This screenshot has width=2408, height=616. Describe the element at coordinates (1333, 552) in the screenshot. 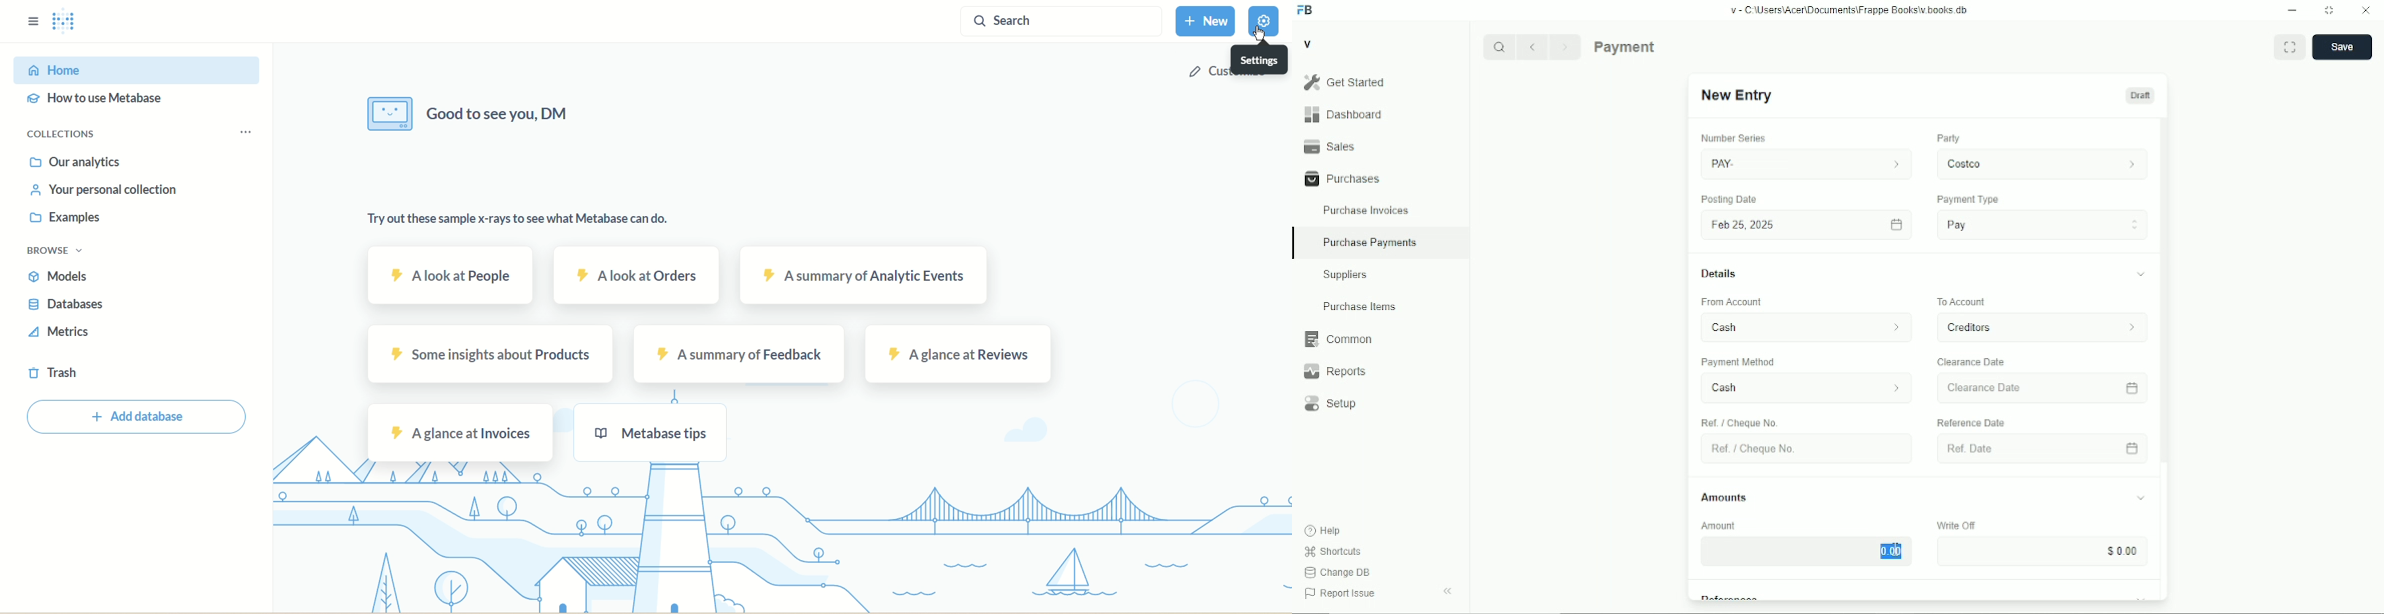

I see `Shortcuts` at that location.